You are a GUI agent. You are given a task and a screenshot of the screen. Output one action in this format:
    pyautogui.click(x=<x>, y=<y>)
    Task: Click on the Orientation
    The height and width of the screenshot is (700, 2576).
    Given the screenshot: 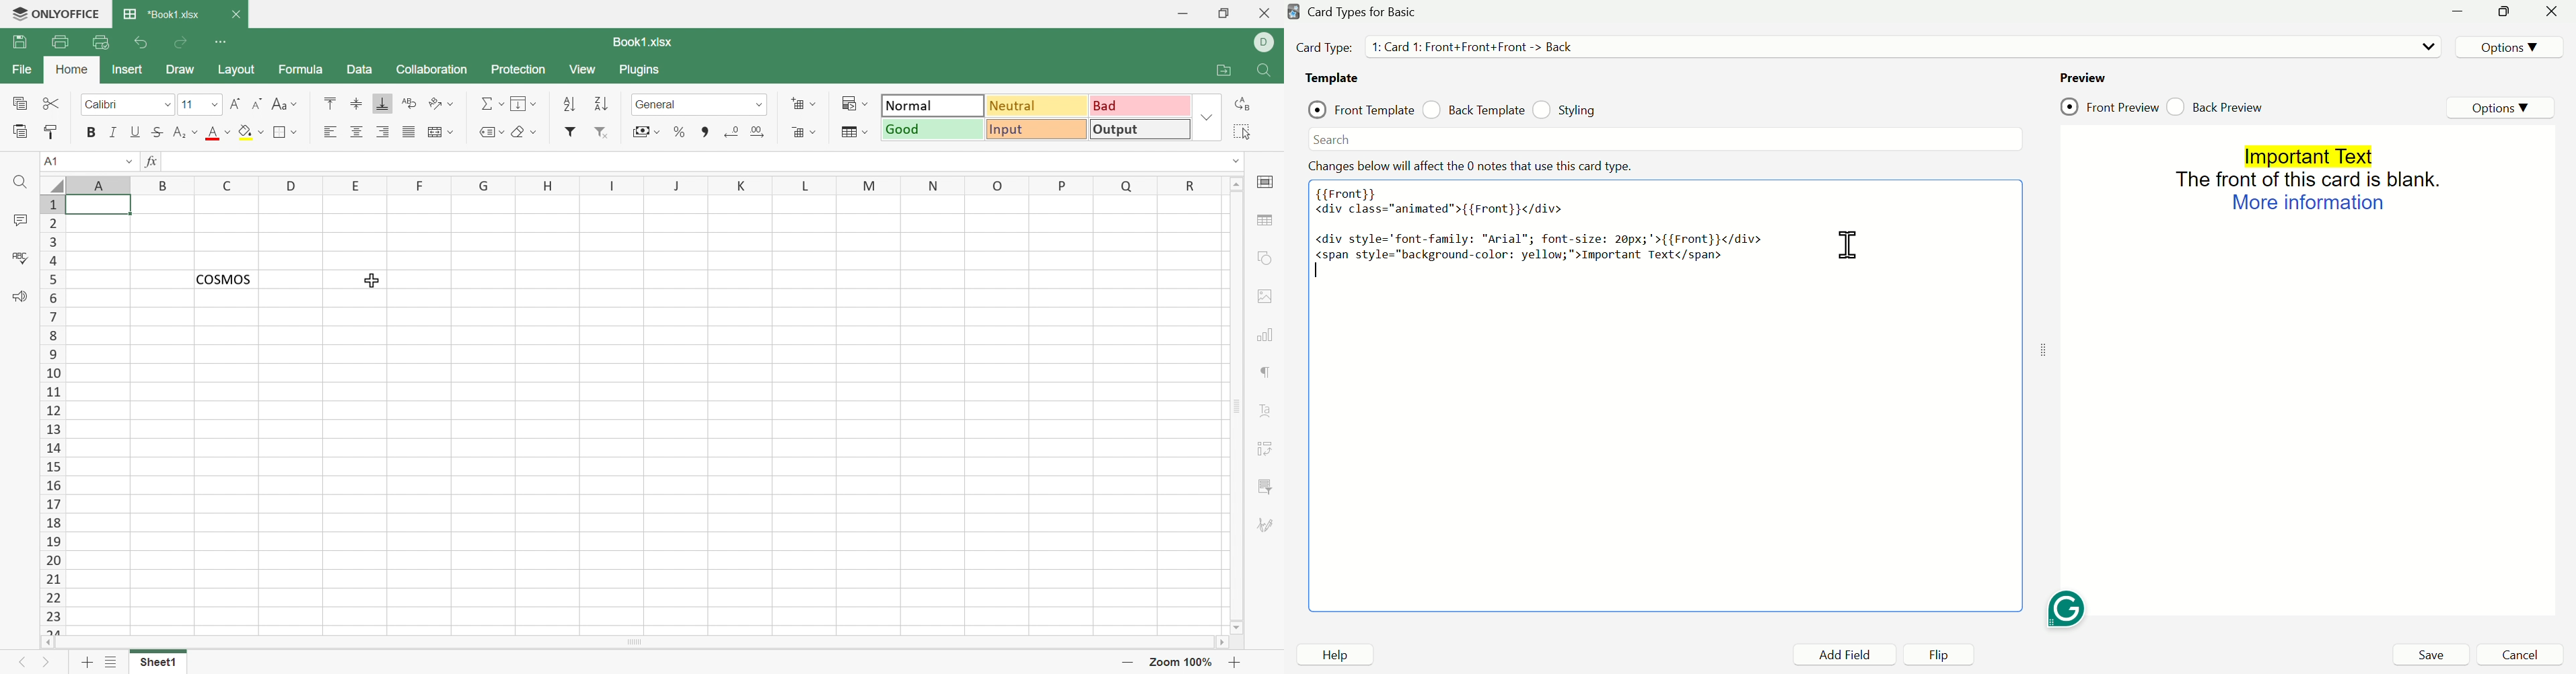 What is the action you would take?
    pyautogui.click(x=441, y=104)
    